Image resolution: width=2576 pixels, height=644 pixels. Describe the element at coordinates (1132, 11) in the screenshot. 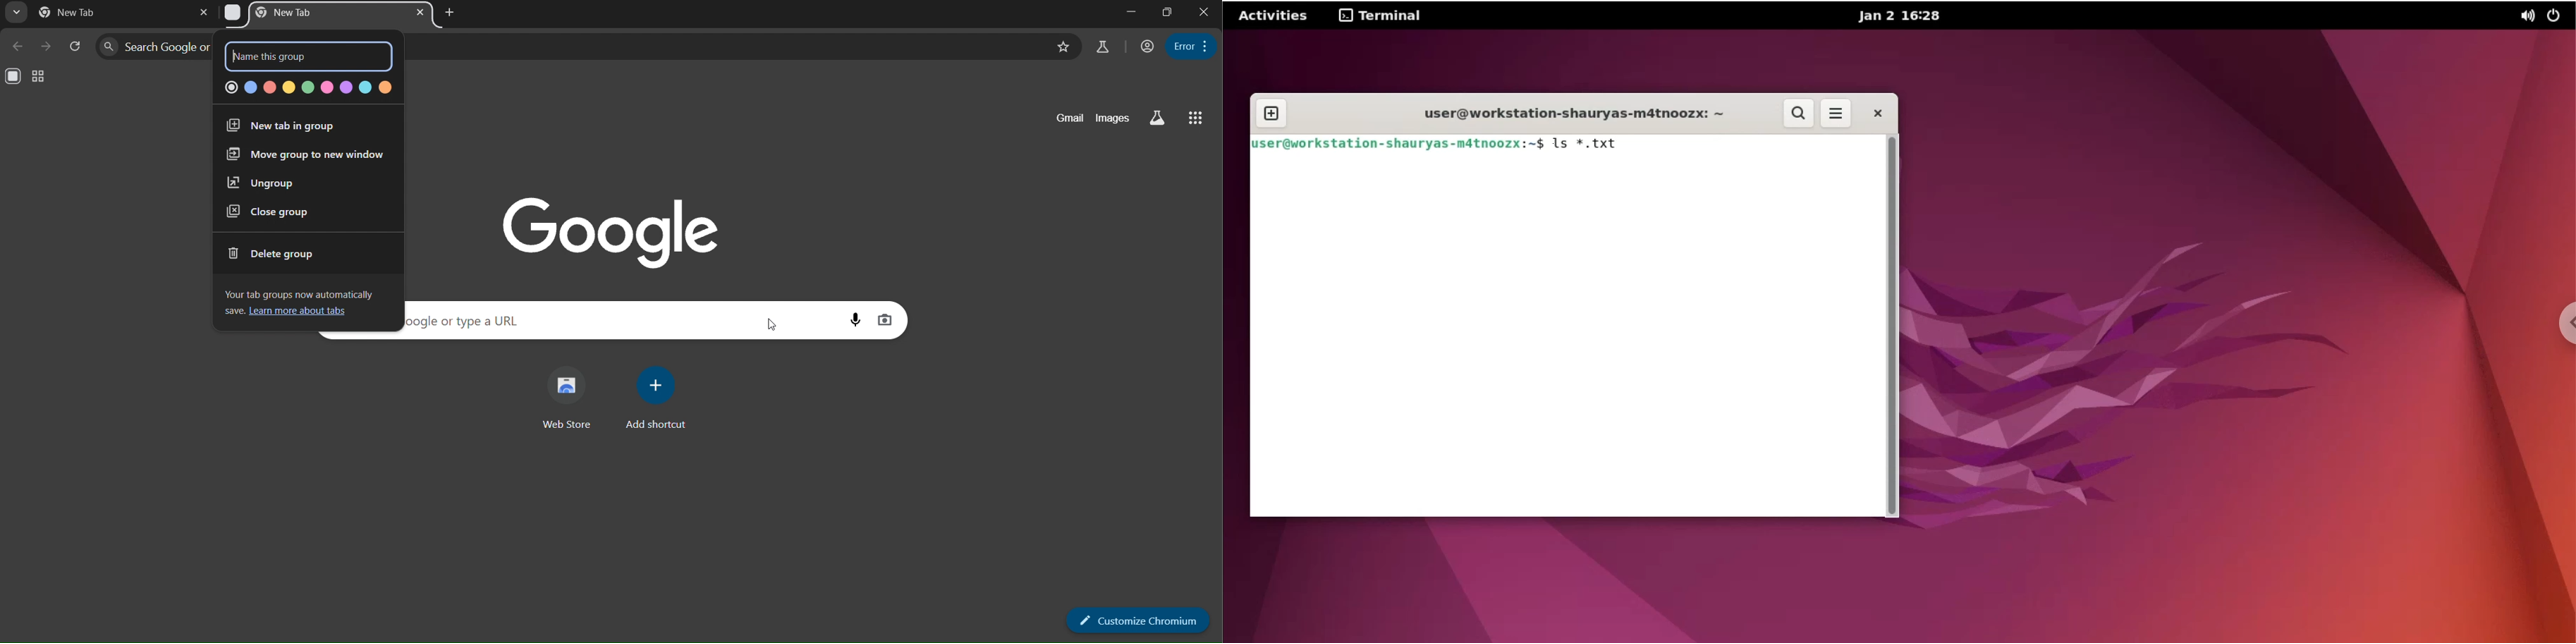

I see `minimize` at that location.